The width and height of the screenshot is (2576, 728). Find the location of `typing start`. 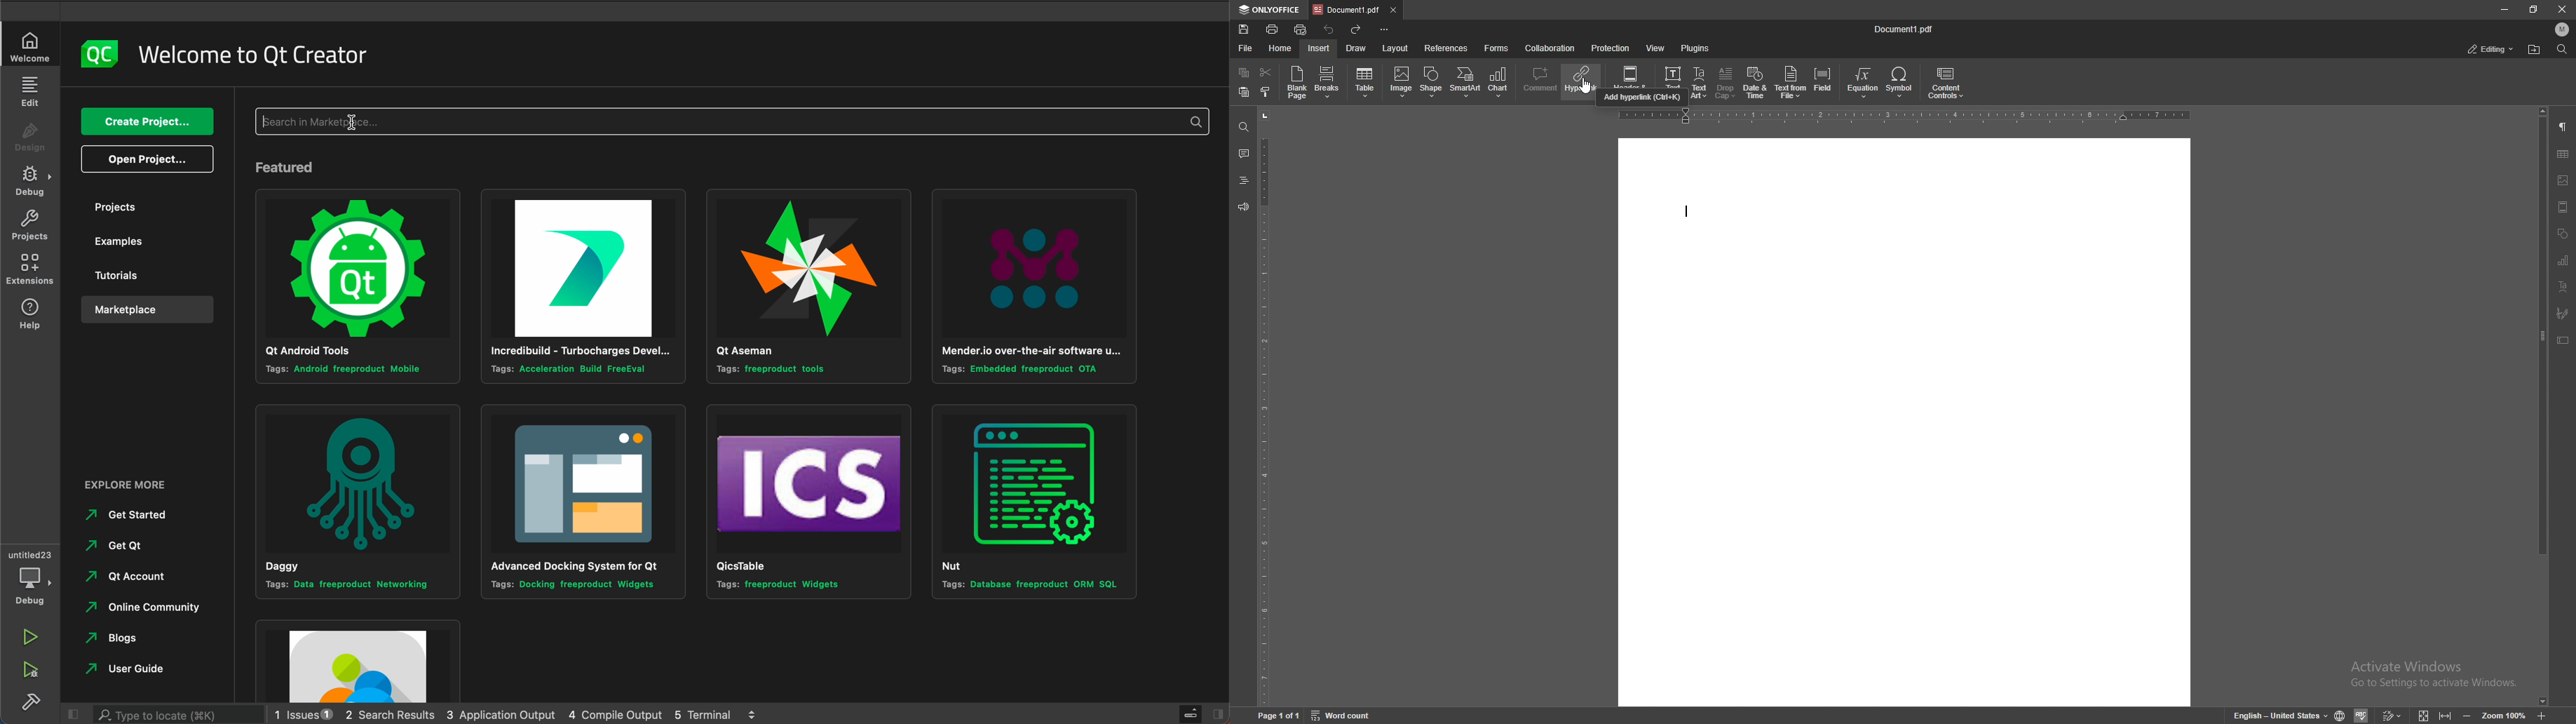

typing start is located at coordinates (731, 123).